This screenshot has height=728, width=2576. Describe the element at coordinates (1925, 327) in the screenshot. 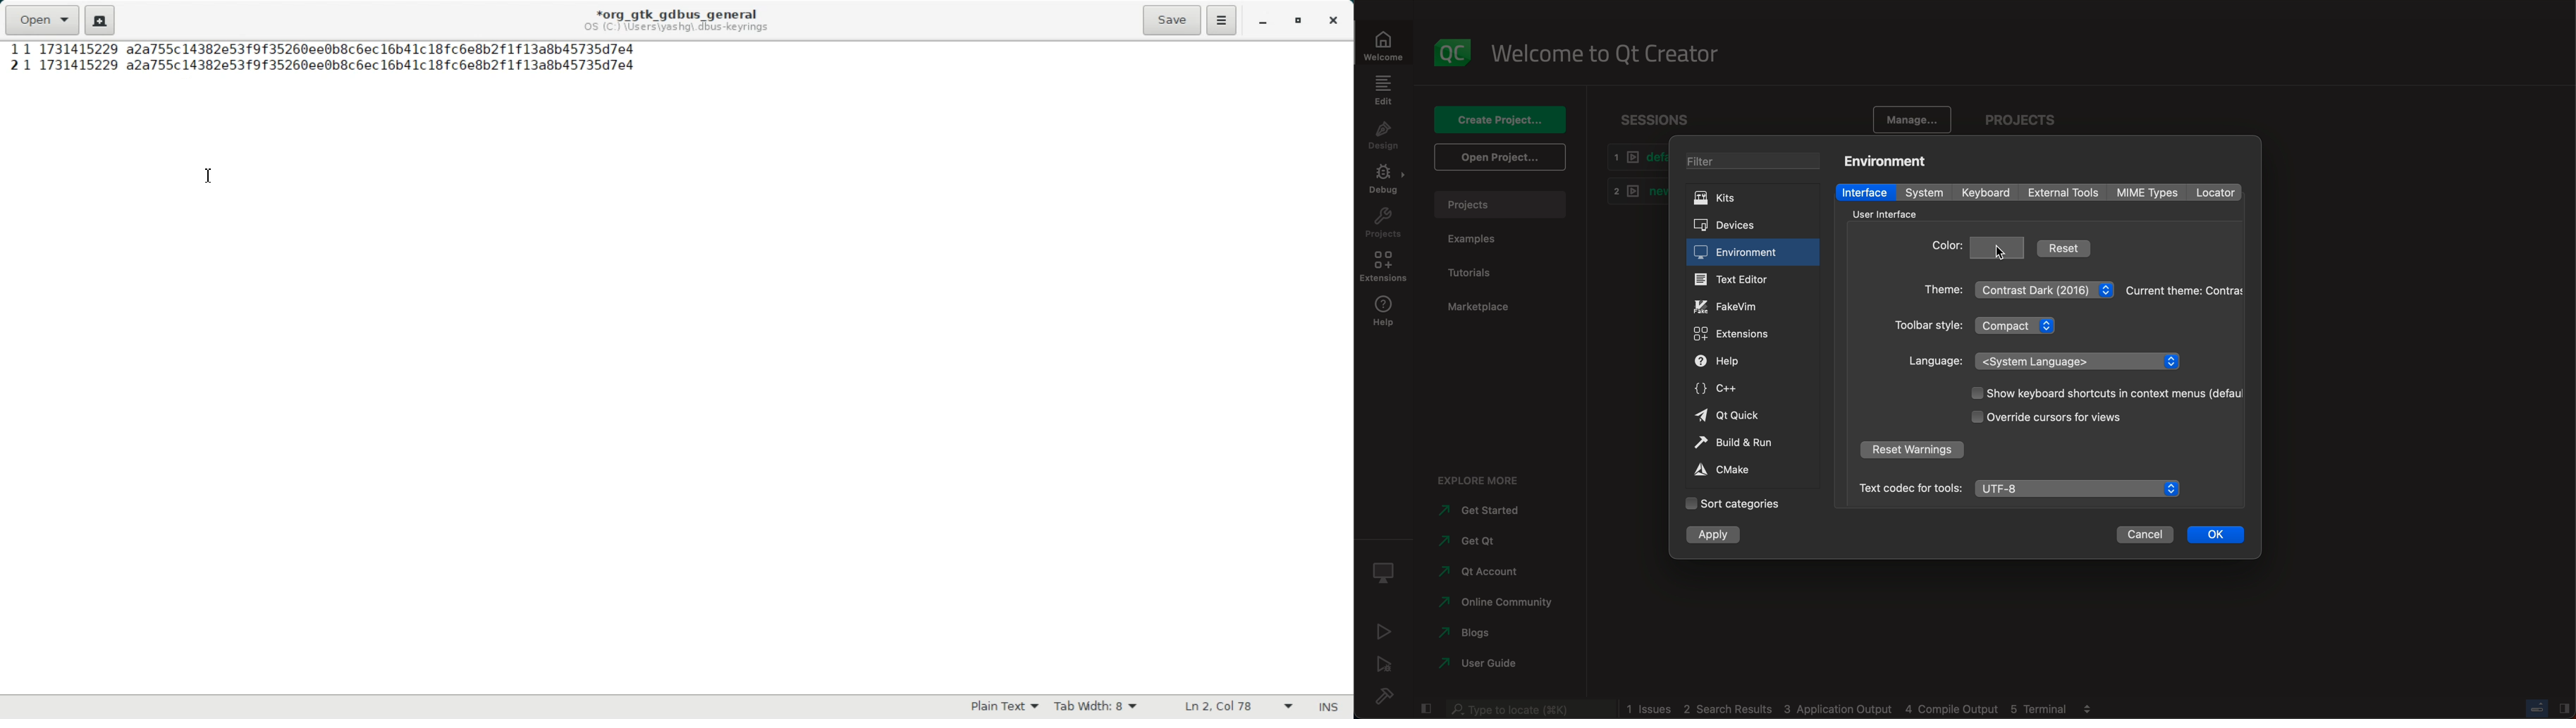

I see `toolbar style` at that location.